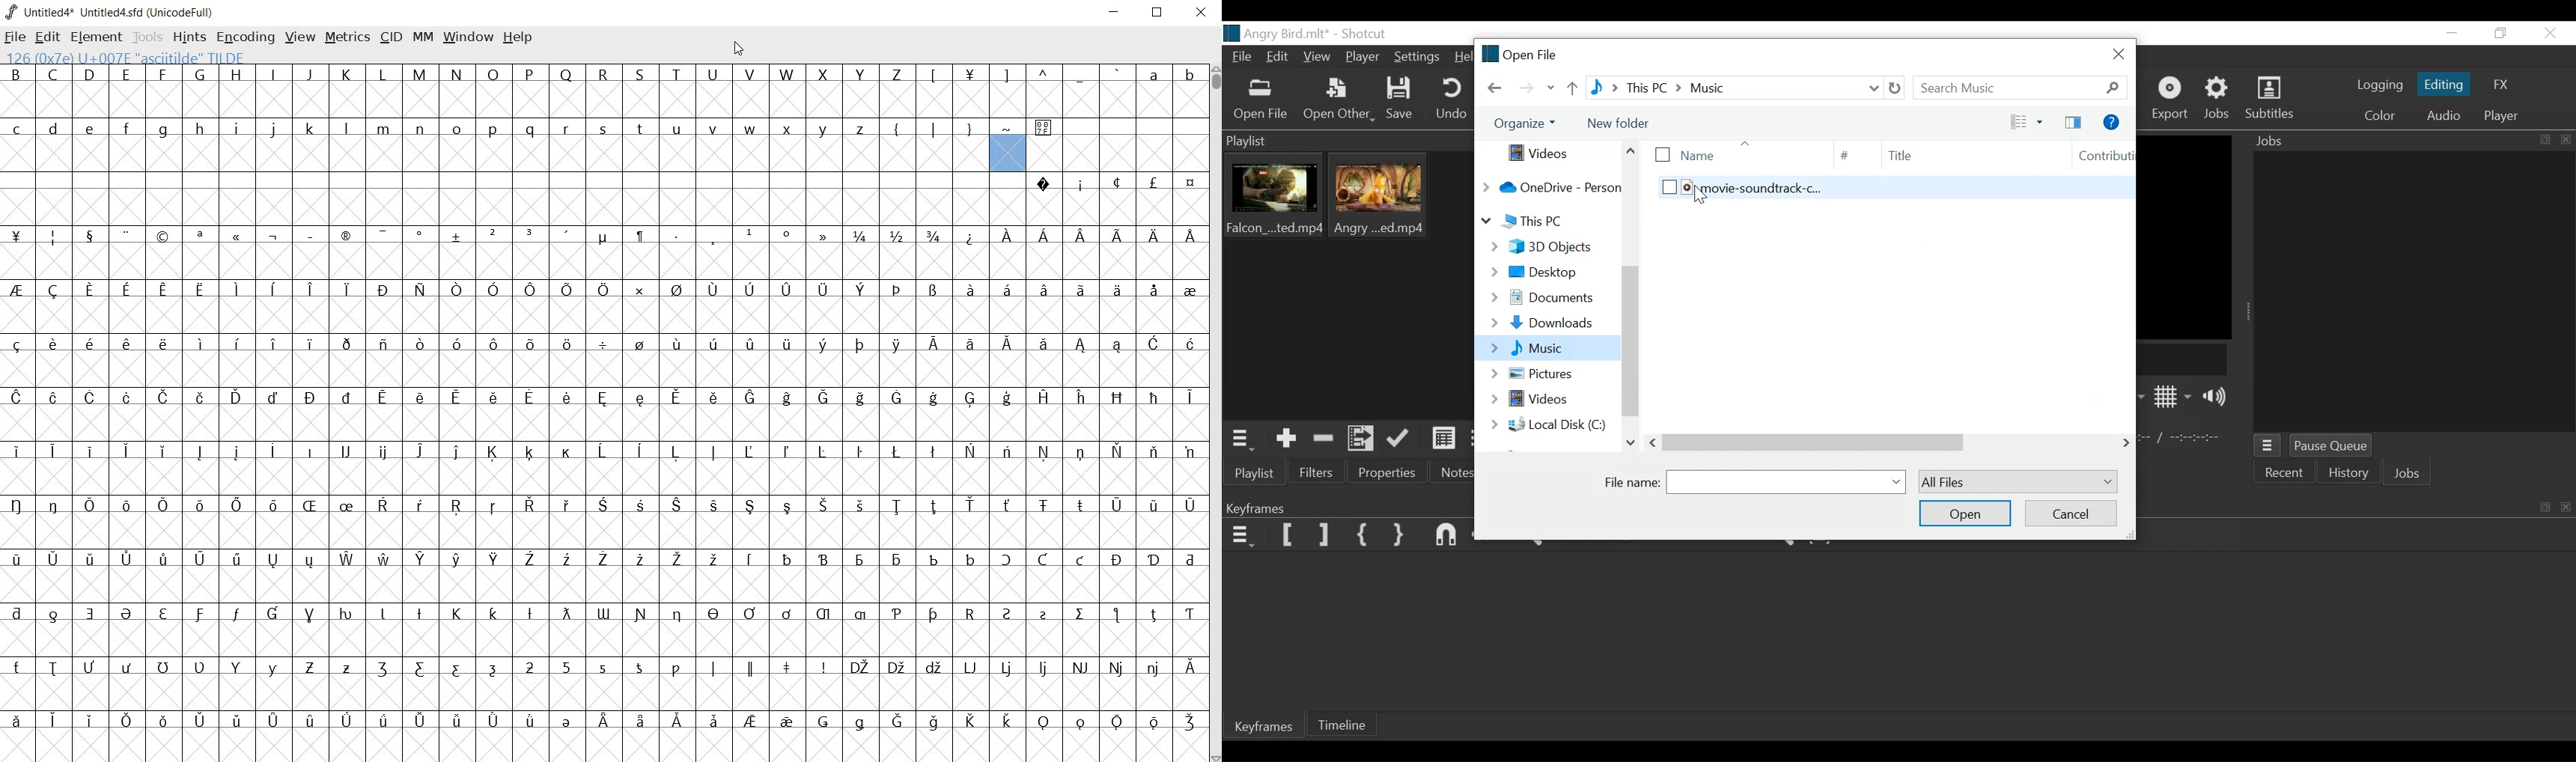 This screenshot has height=784, width=2576. Describe the element at coordinates (1008, 153) in the screenshot. I see `126 (0X7e) U+007E "asciitilde" TILDE` at that location.